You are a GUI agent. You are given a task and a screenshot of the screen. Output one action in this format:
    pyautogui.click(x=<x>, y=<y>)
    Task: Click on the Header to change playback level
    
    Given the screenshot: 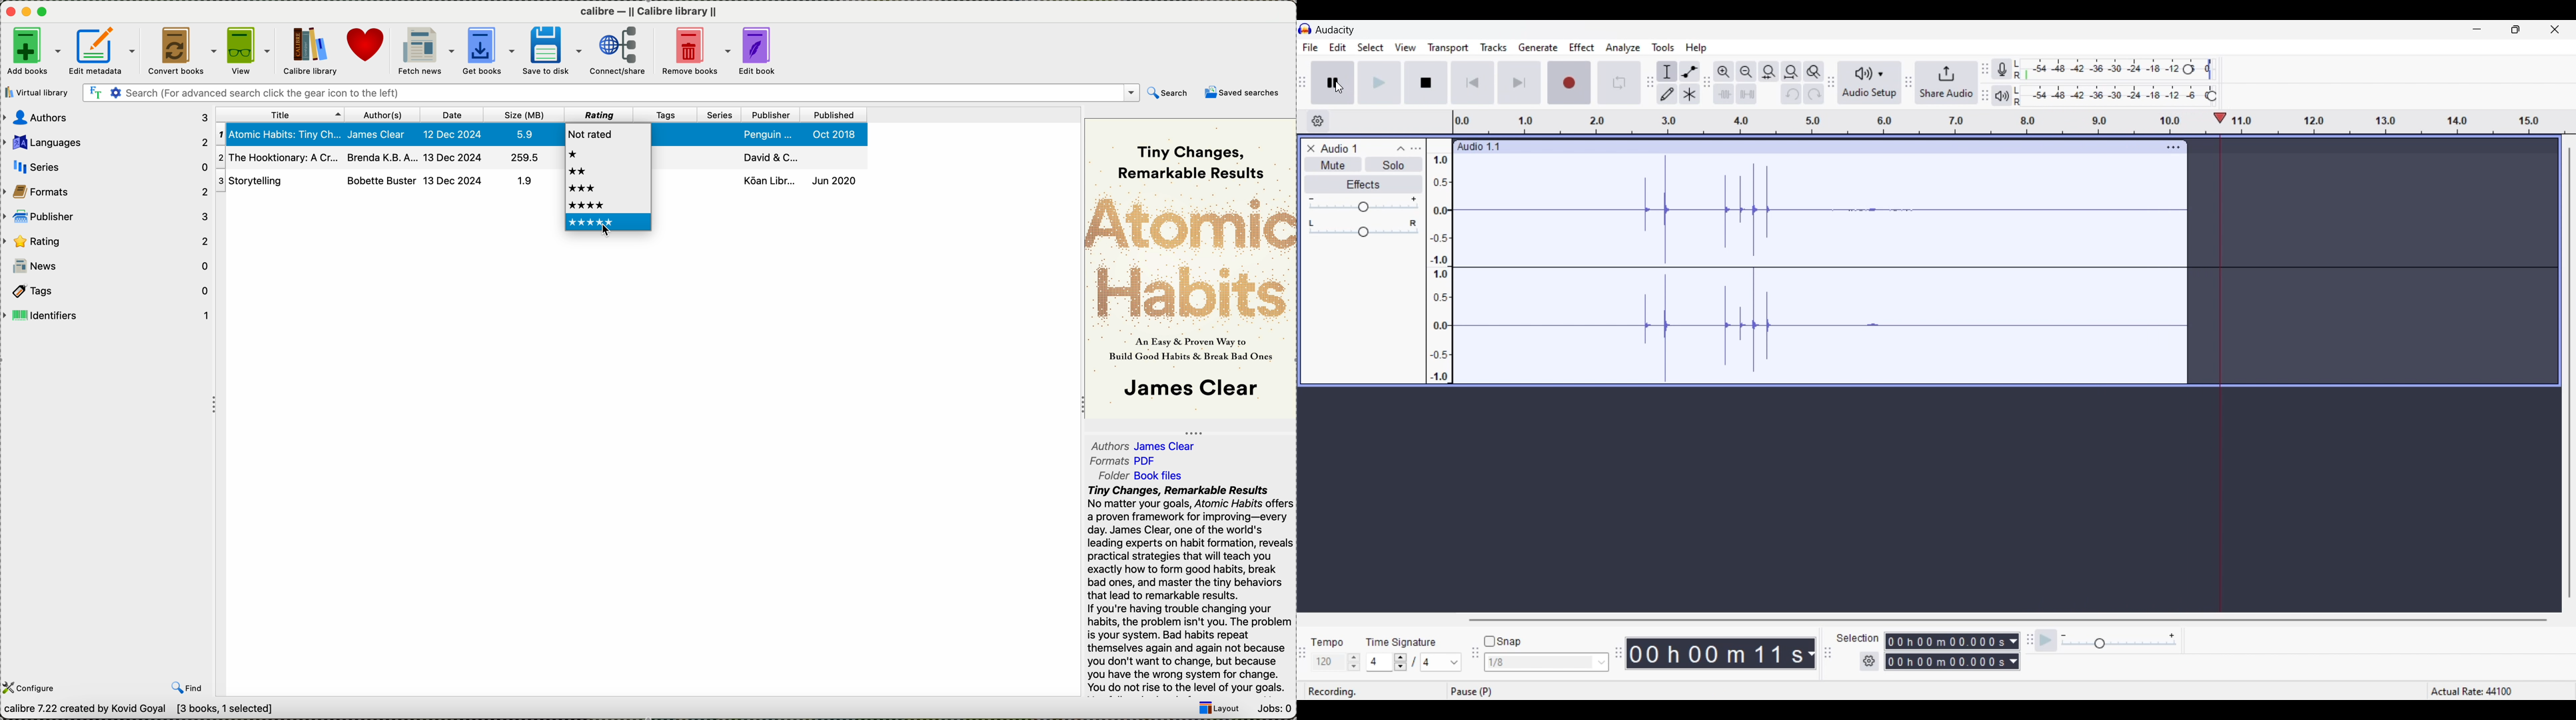 What is the action you would take?
    pyautogui.click(x=2212, y=96)
    